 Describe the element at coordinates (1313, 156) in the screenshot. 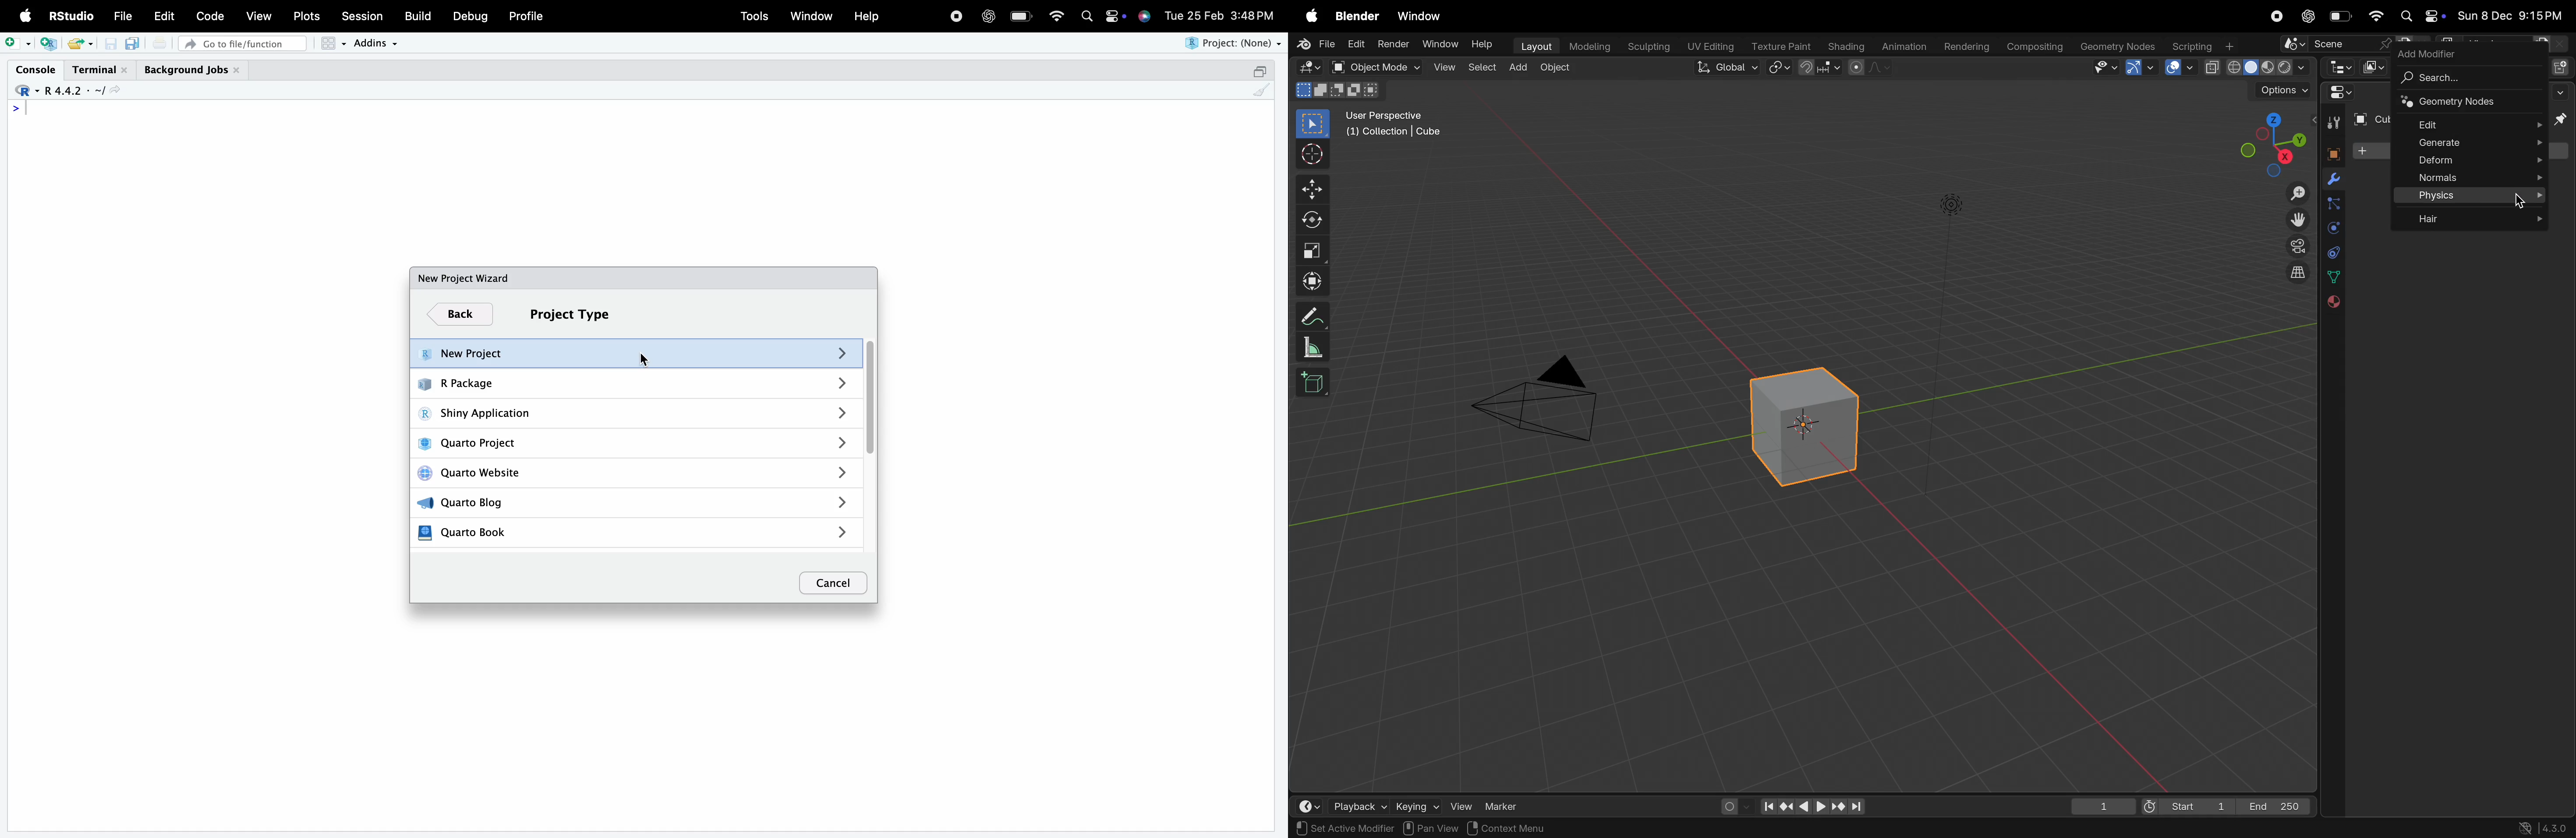

I see `select cursor` at that location.